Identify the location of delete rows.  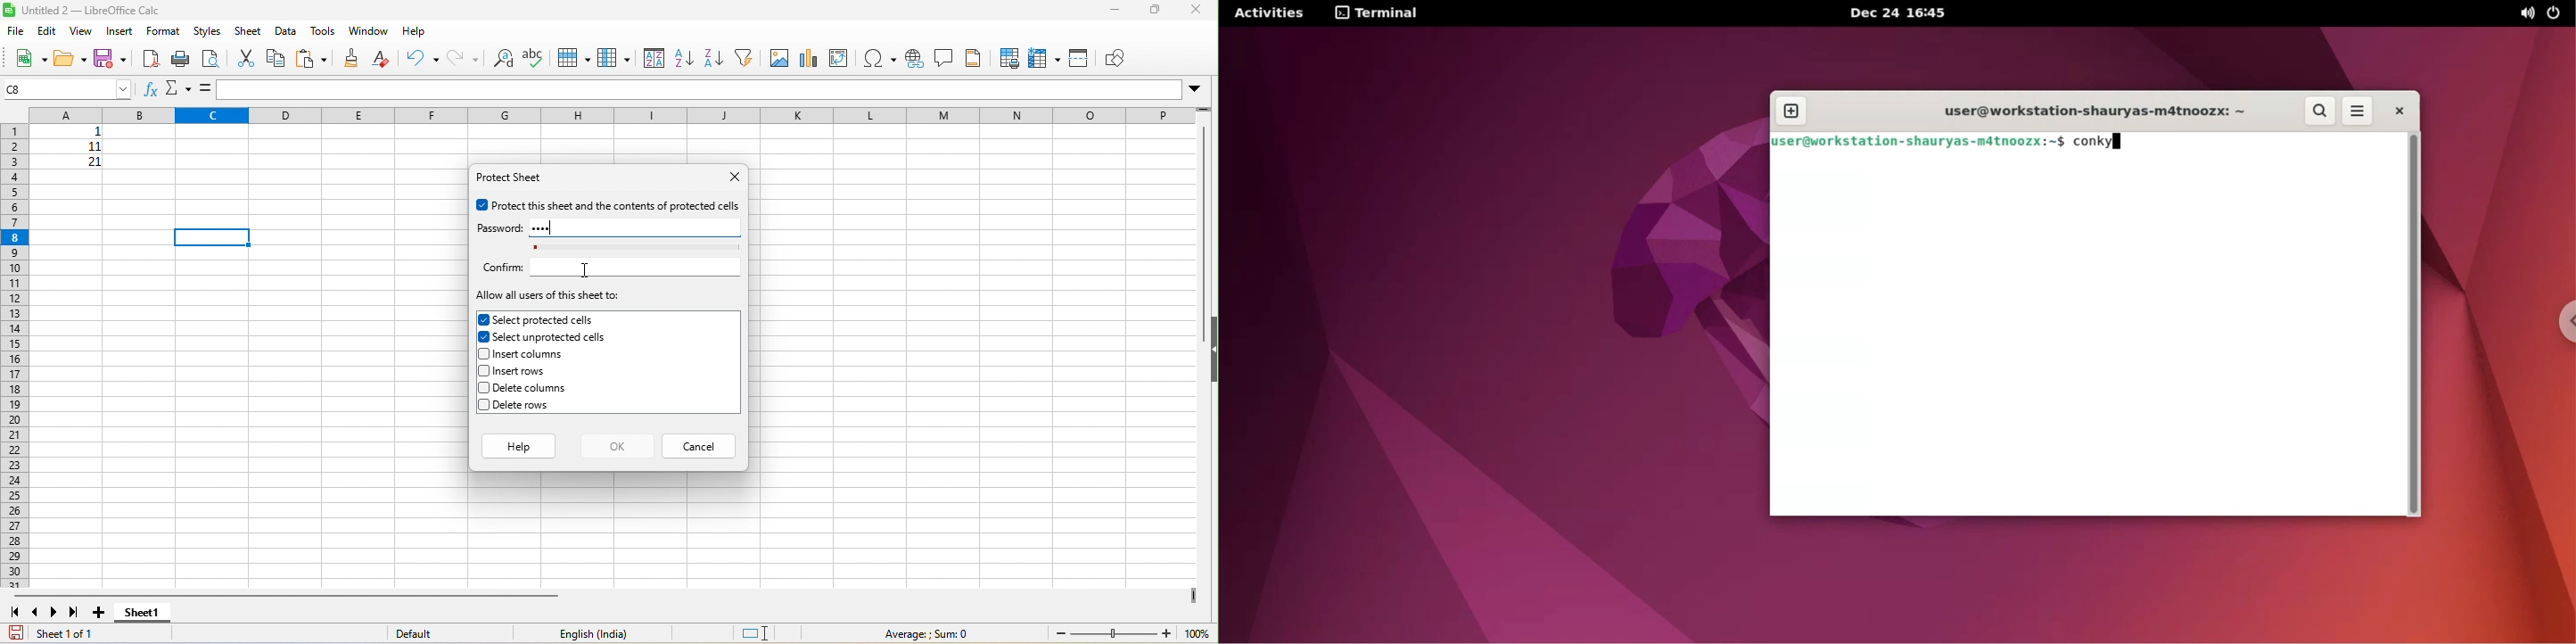
(544, 404).